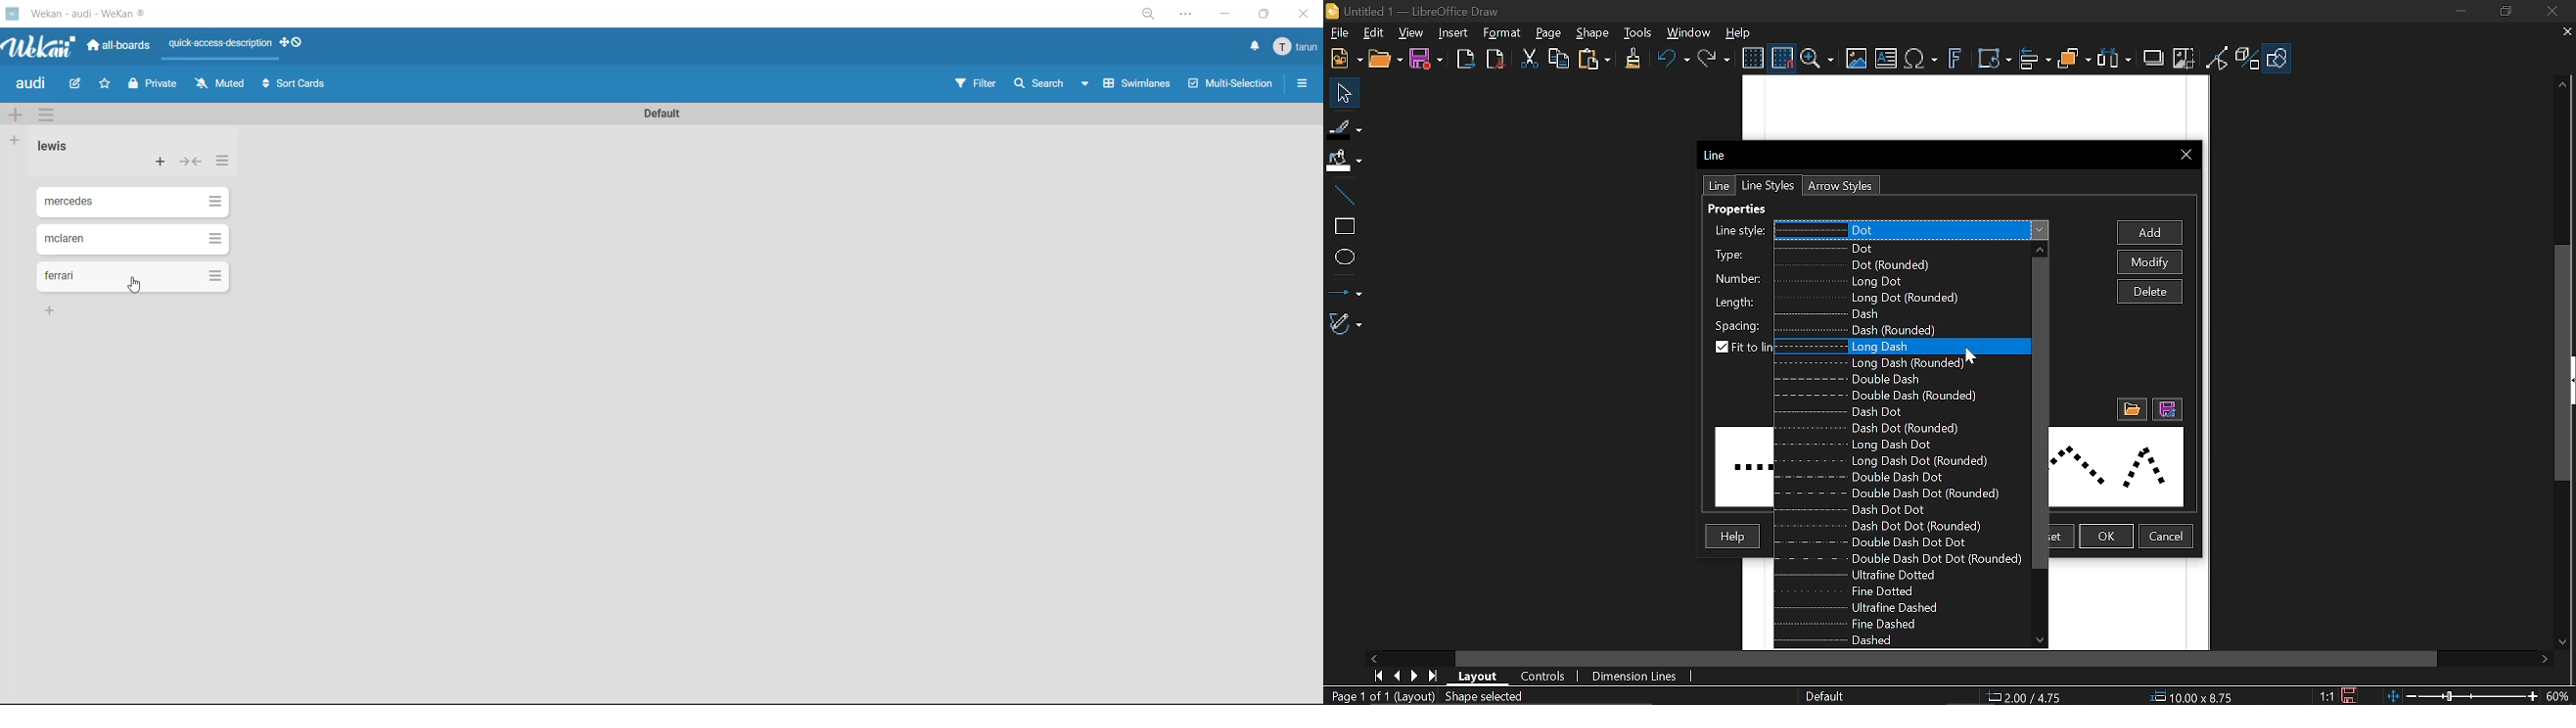  What do you see at coordinates (2559, 695) in the screenshot?
I see `Current zoom` at bounding box center [2559, 695].